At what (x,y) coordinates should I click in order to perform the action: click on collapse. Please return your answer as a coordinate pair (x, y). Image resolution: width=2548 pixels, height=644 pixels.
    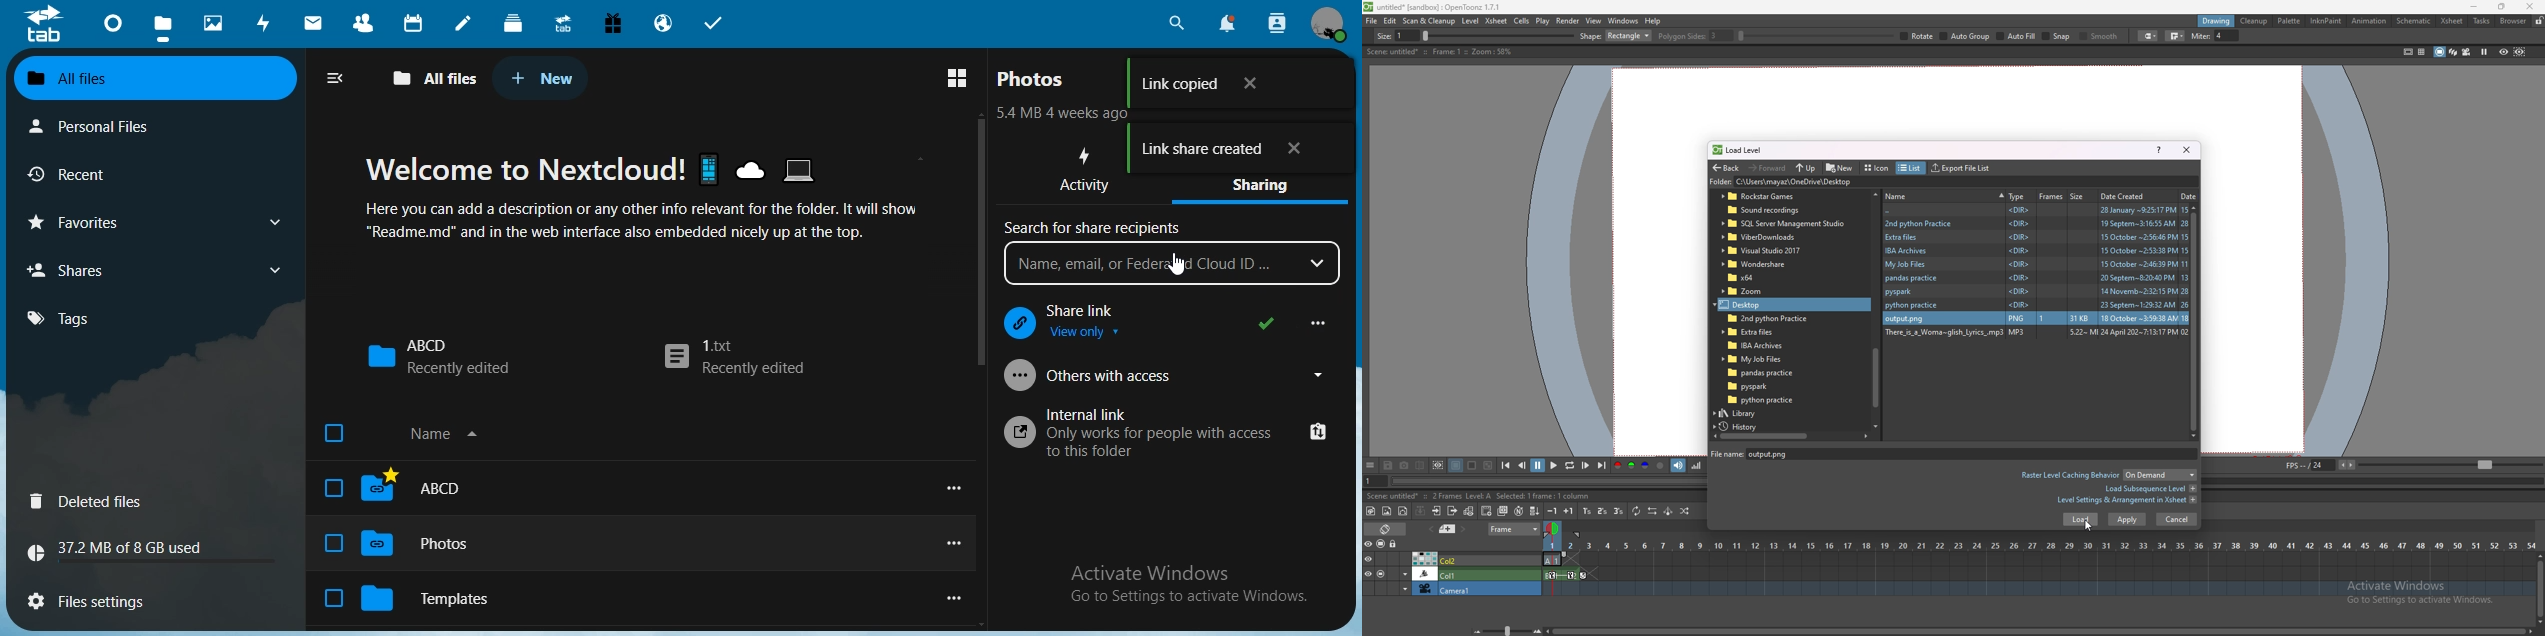
    Looking at the image, I should click on (1420, 510).